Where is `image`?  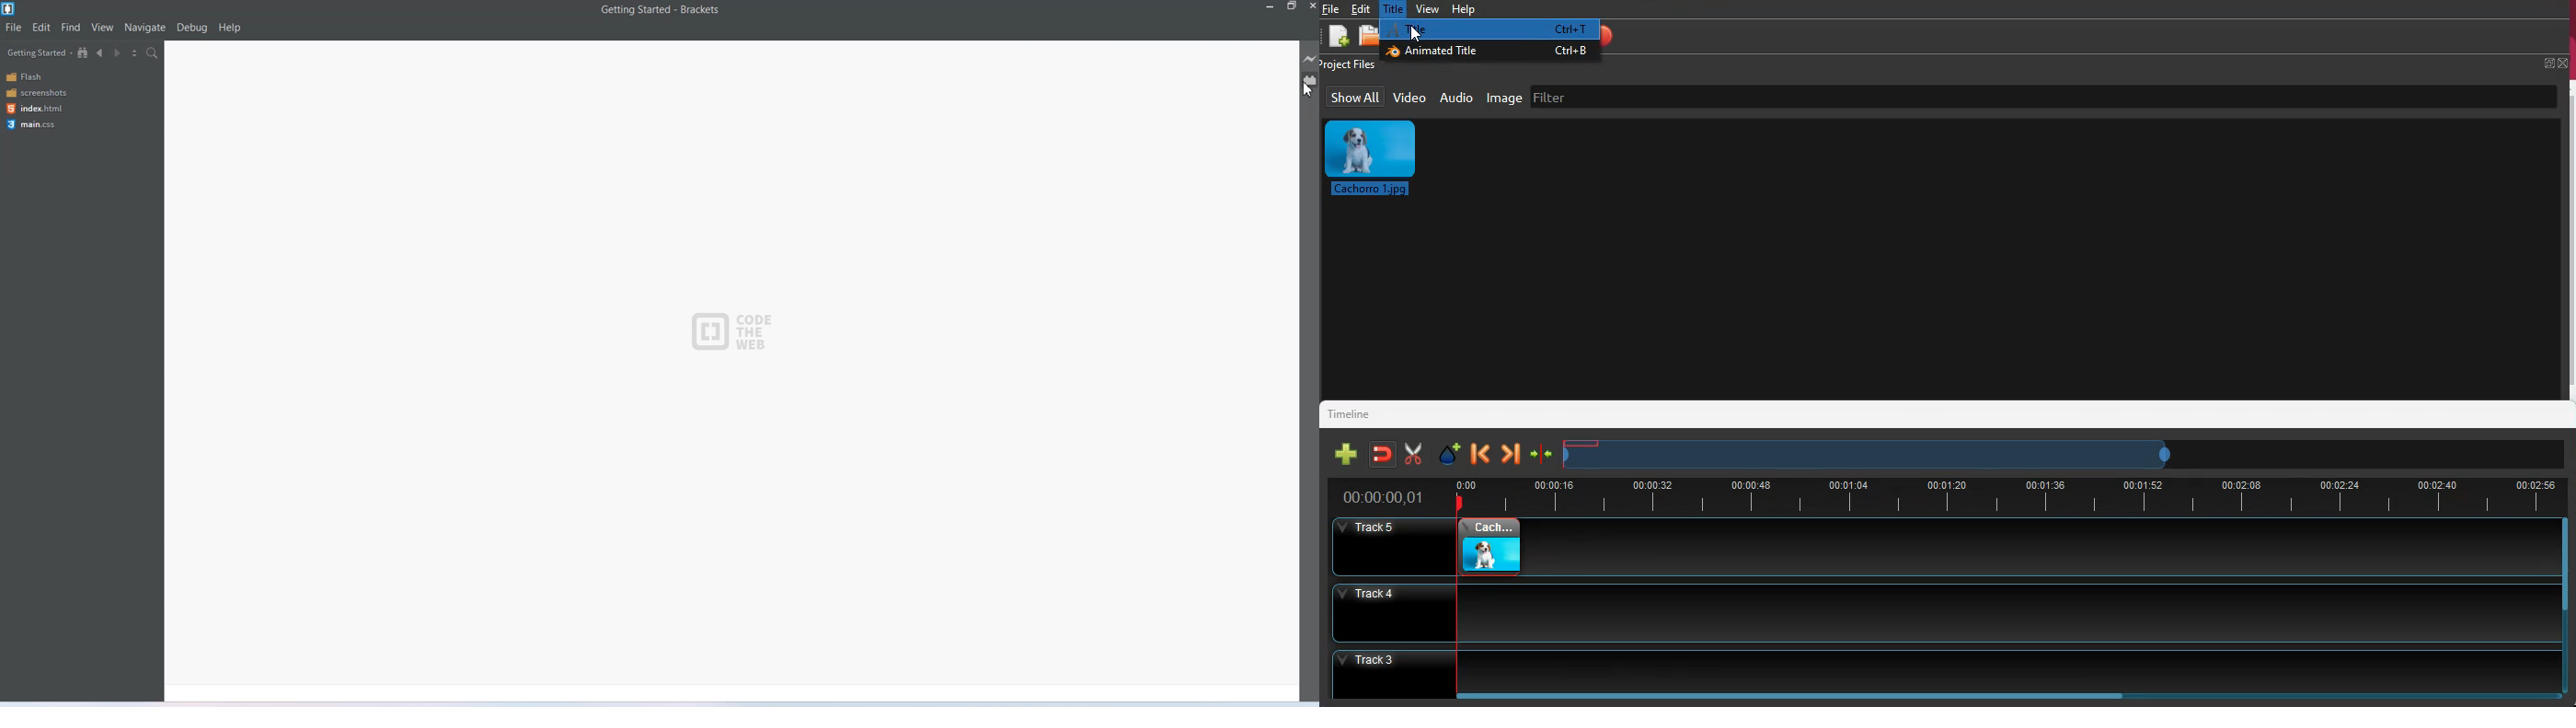
image is located at coordinates (1505, 98).